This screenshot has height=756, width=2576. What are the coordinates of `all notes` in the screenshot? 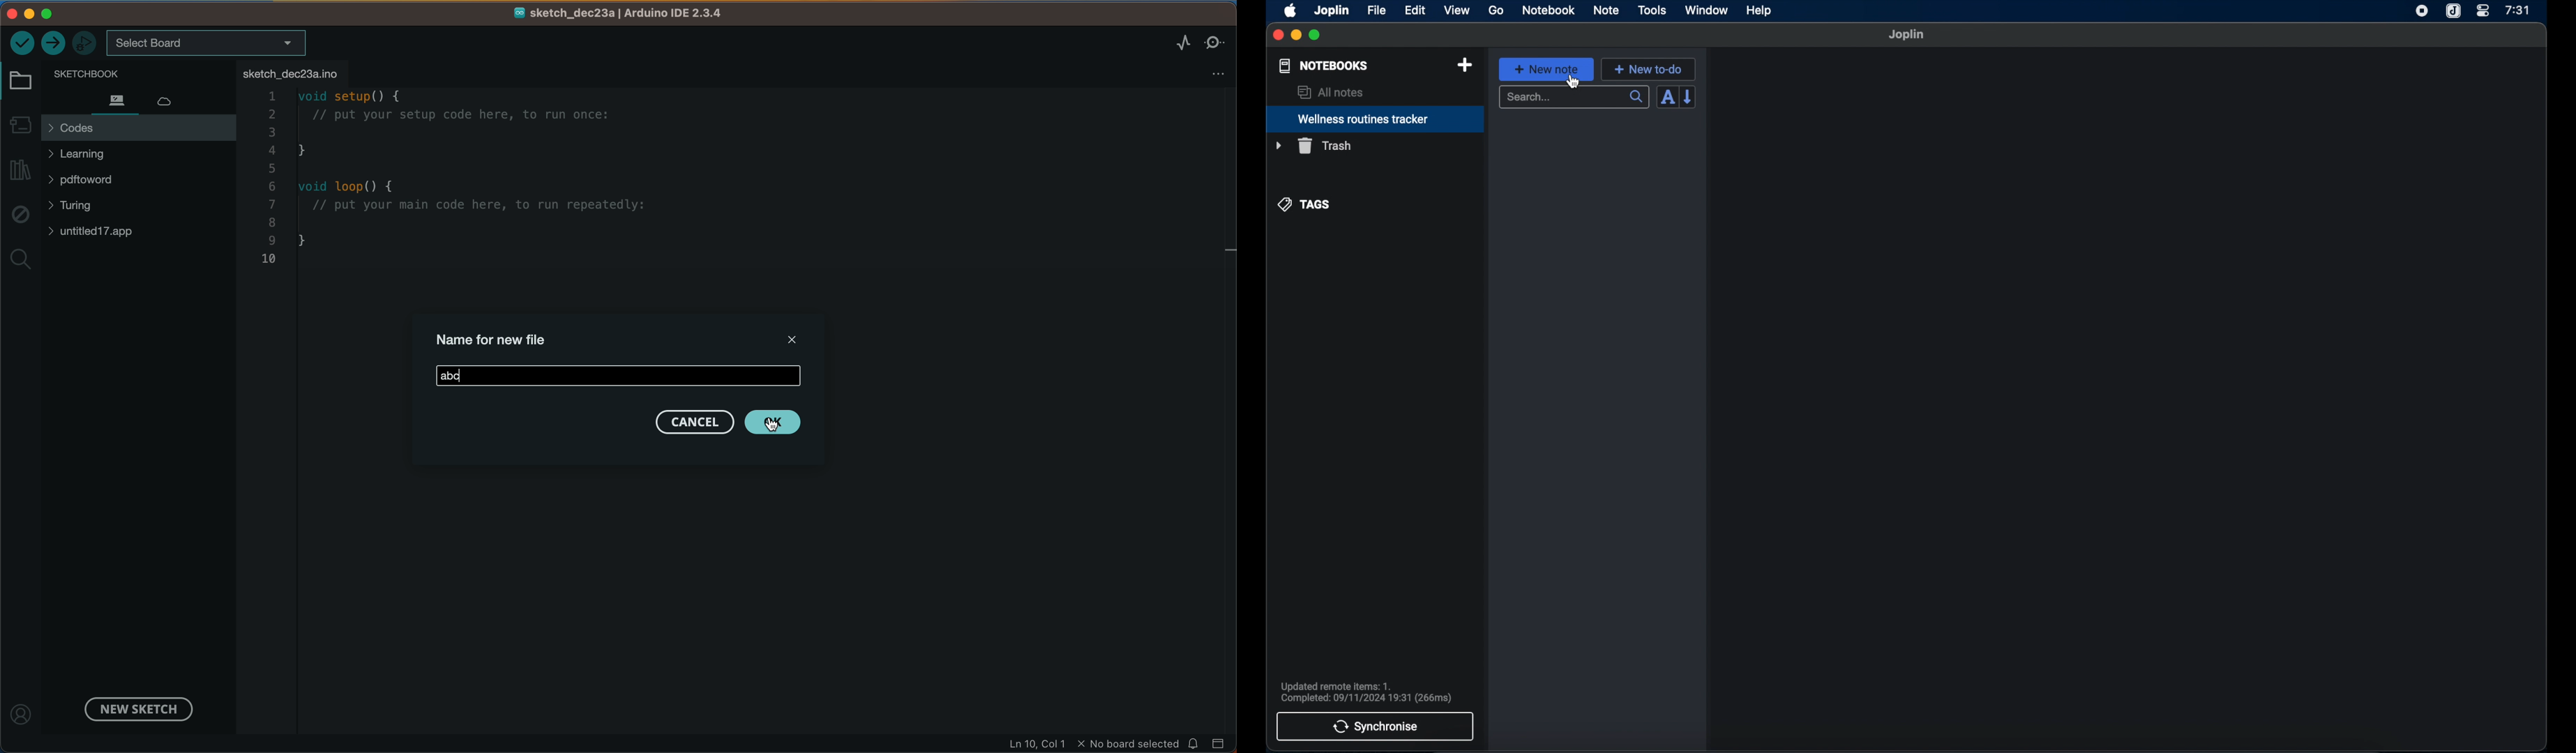 It's located at (1330, 92).